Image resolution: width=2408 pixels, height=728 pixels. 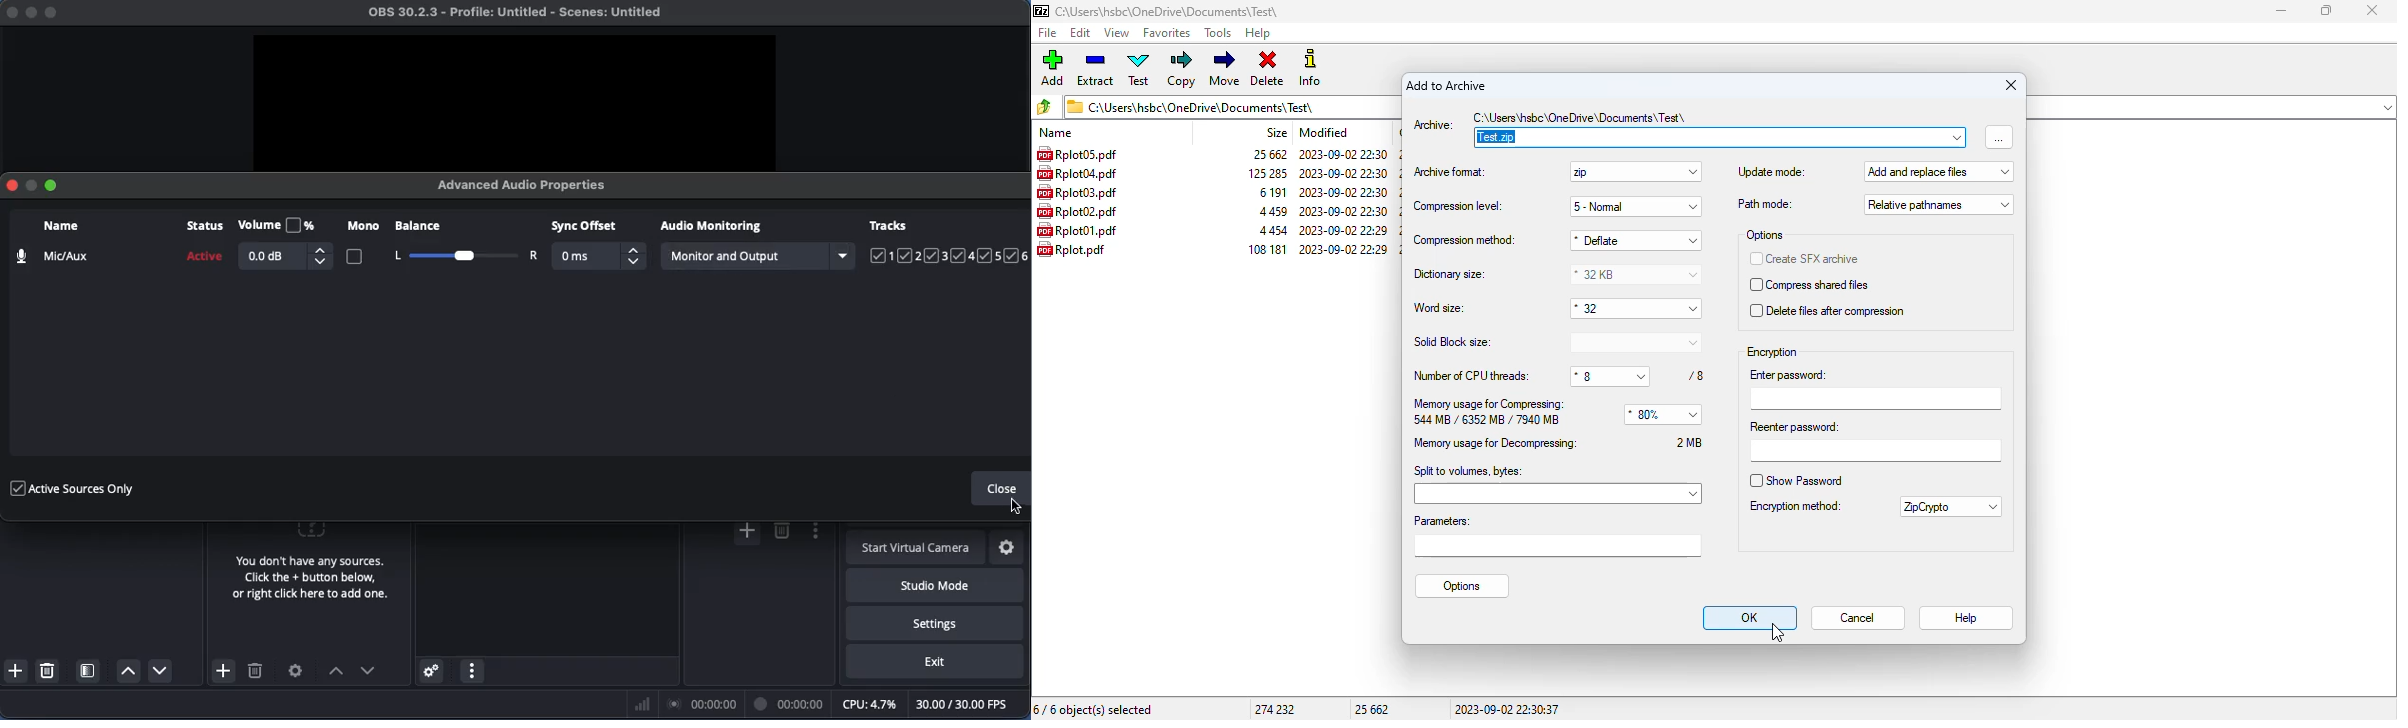 What do you see at coordinates (1014, 505) in the screenshot?
I see `cursor` at bounding box center [1014, 505].